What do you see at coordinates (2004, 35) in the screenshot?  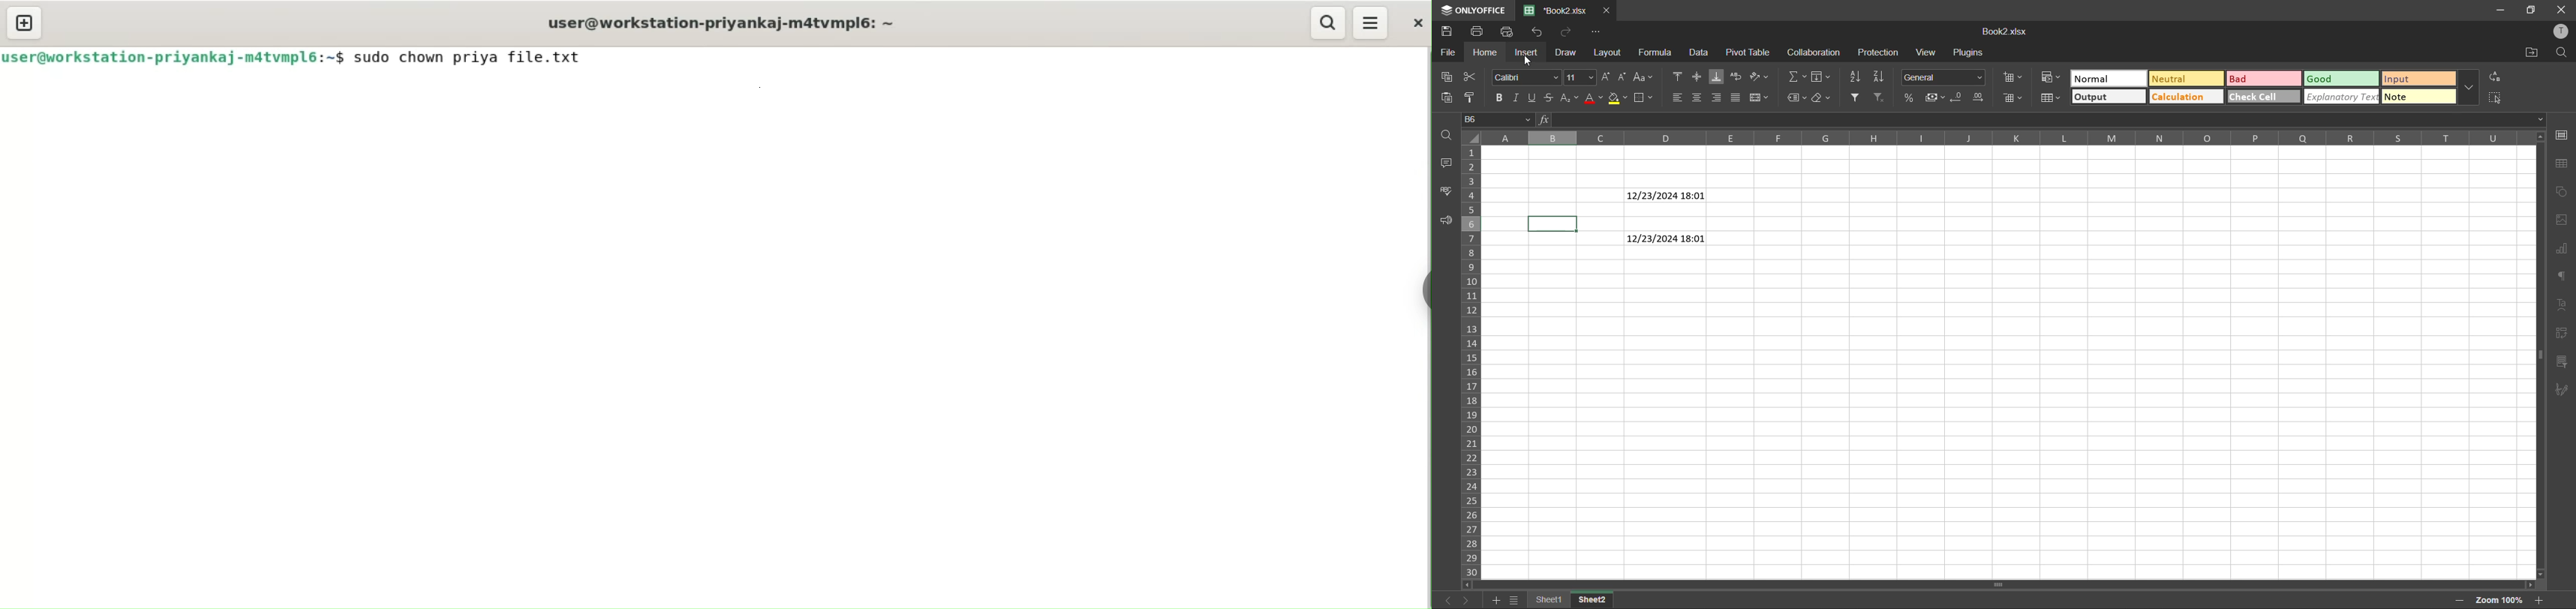 I see `book2.xlsx` at bounding box center [2004, 35].